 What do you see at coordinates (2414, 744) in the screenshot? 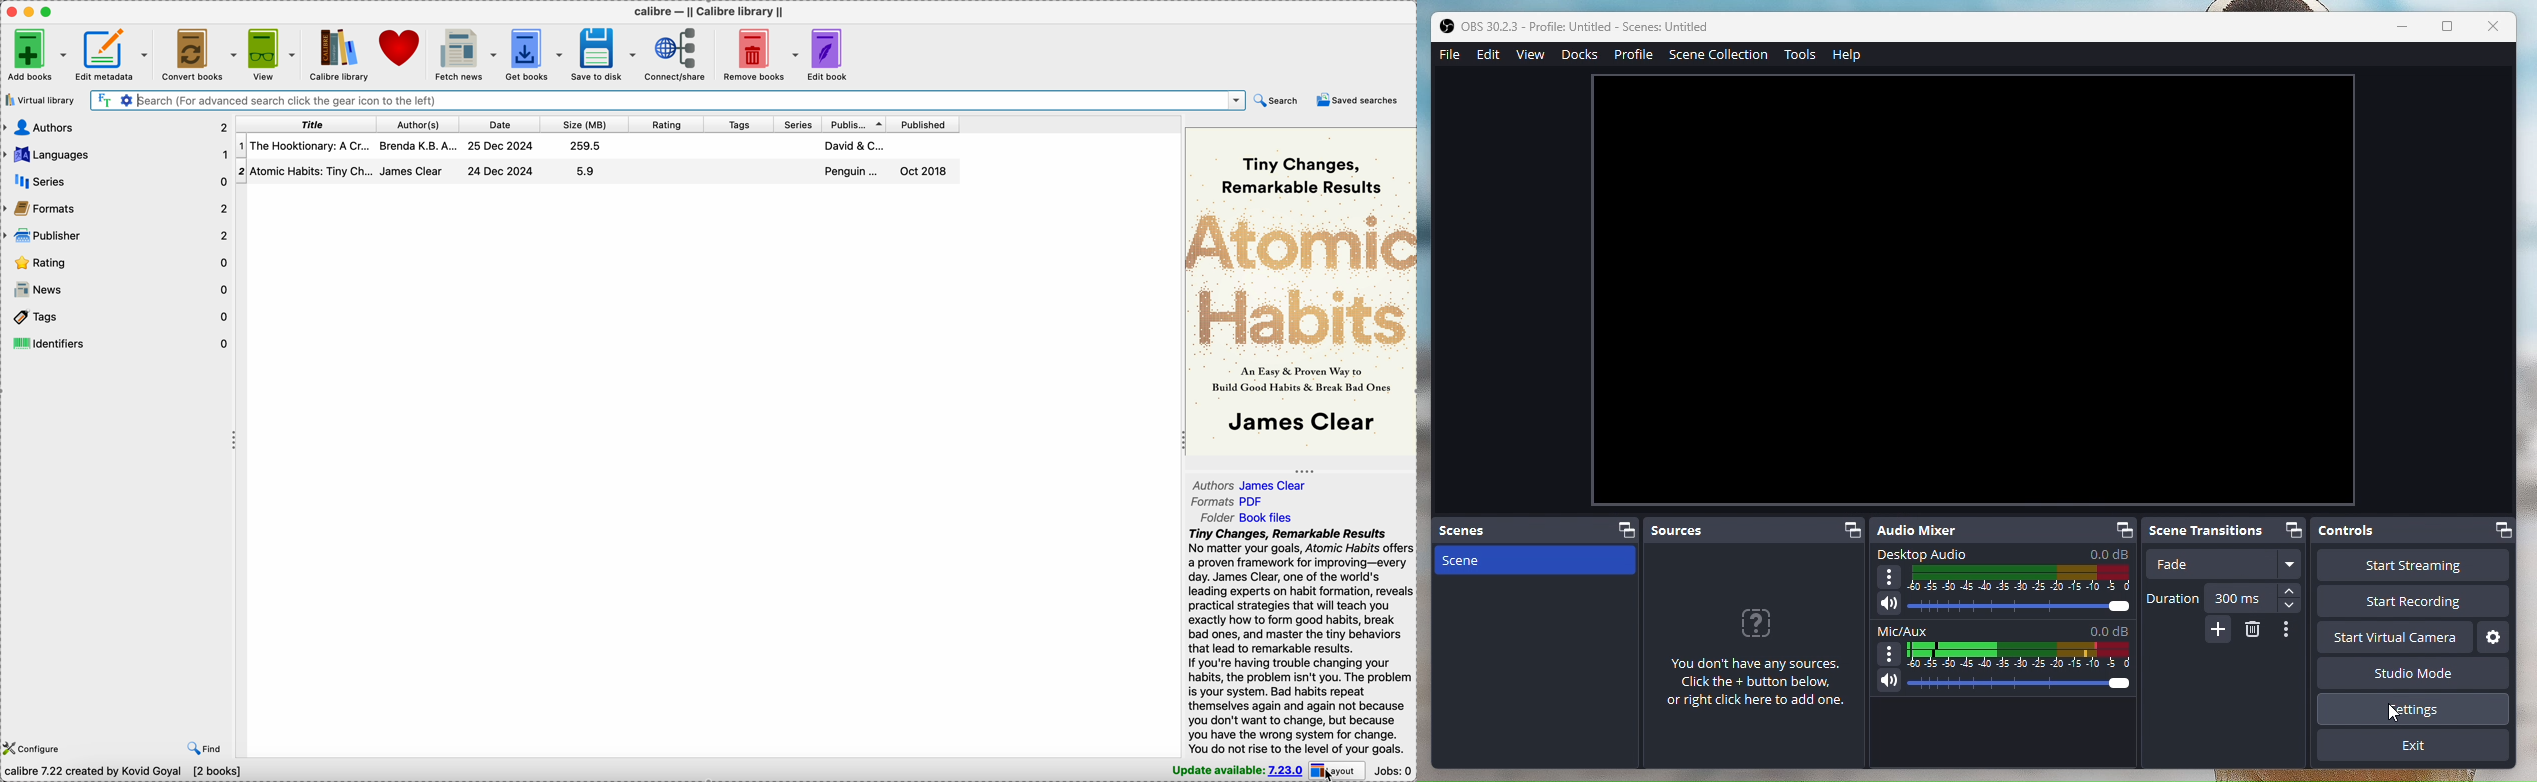
I see `Exit` at bounding box center [2414, 744].